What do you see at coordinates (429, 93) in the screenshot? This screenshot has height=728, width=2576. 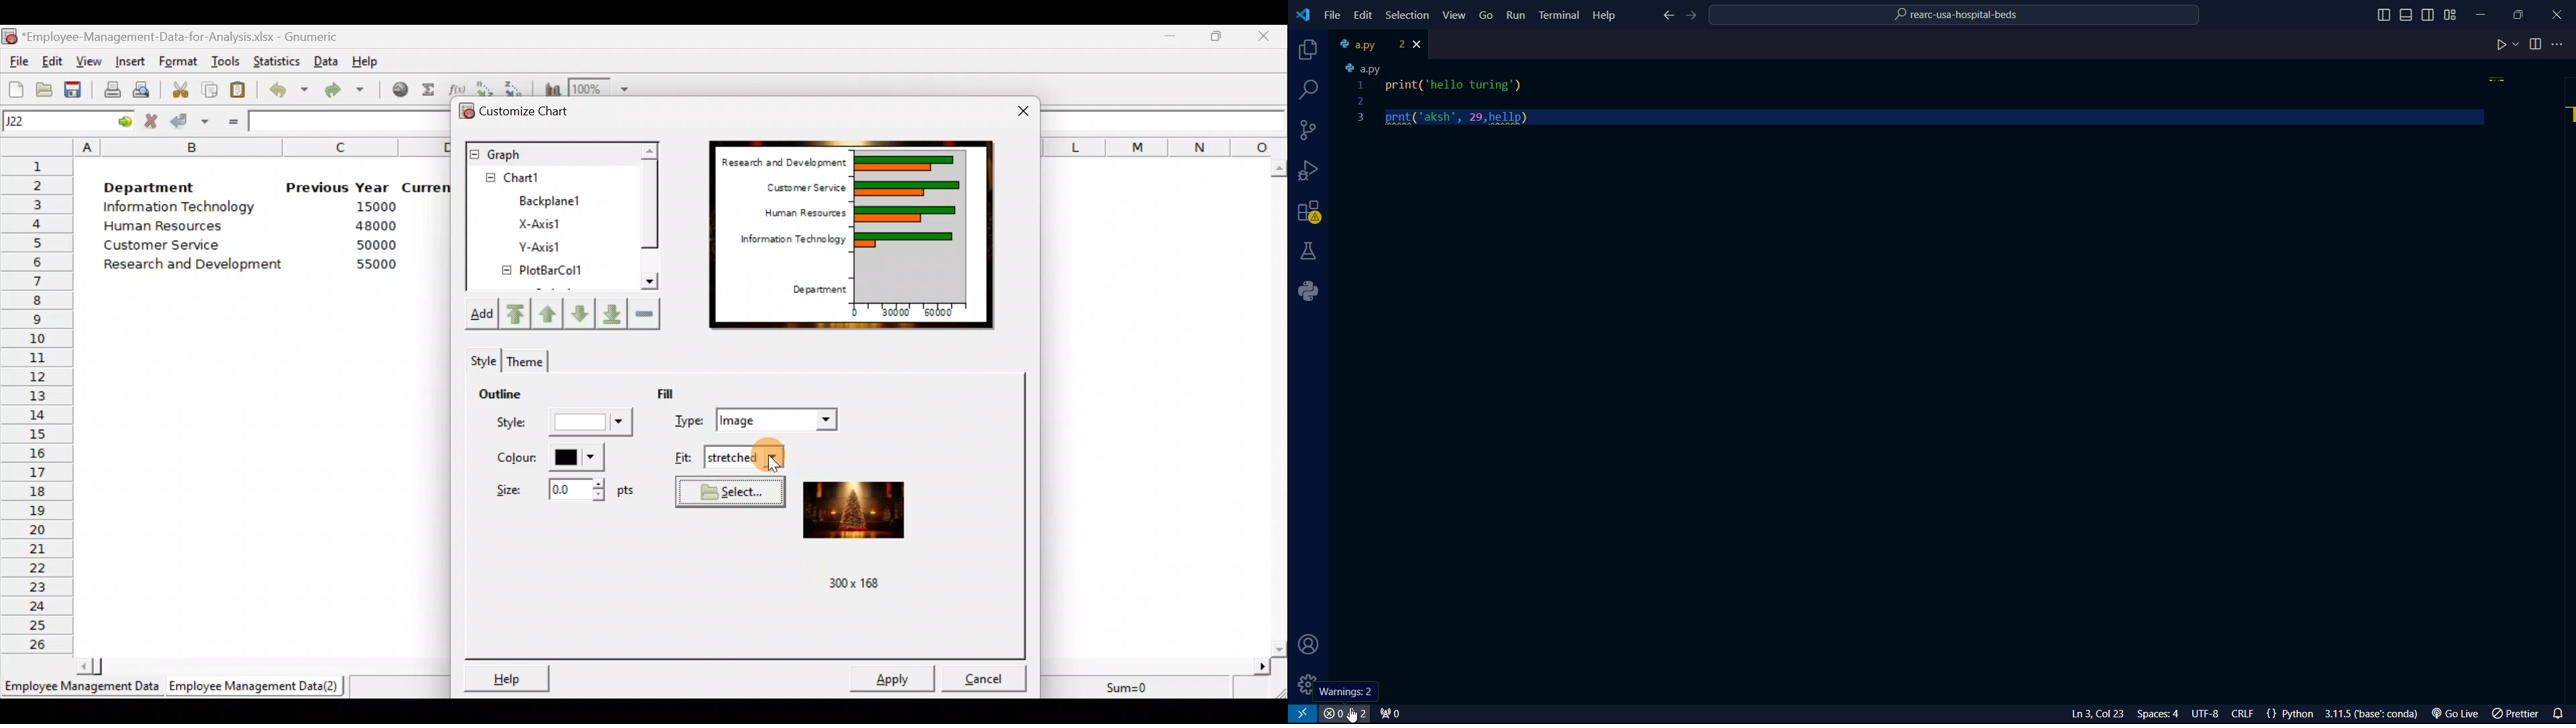 I see `Sum into the current cell` at bounding box center [429, 93].